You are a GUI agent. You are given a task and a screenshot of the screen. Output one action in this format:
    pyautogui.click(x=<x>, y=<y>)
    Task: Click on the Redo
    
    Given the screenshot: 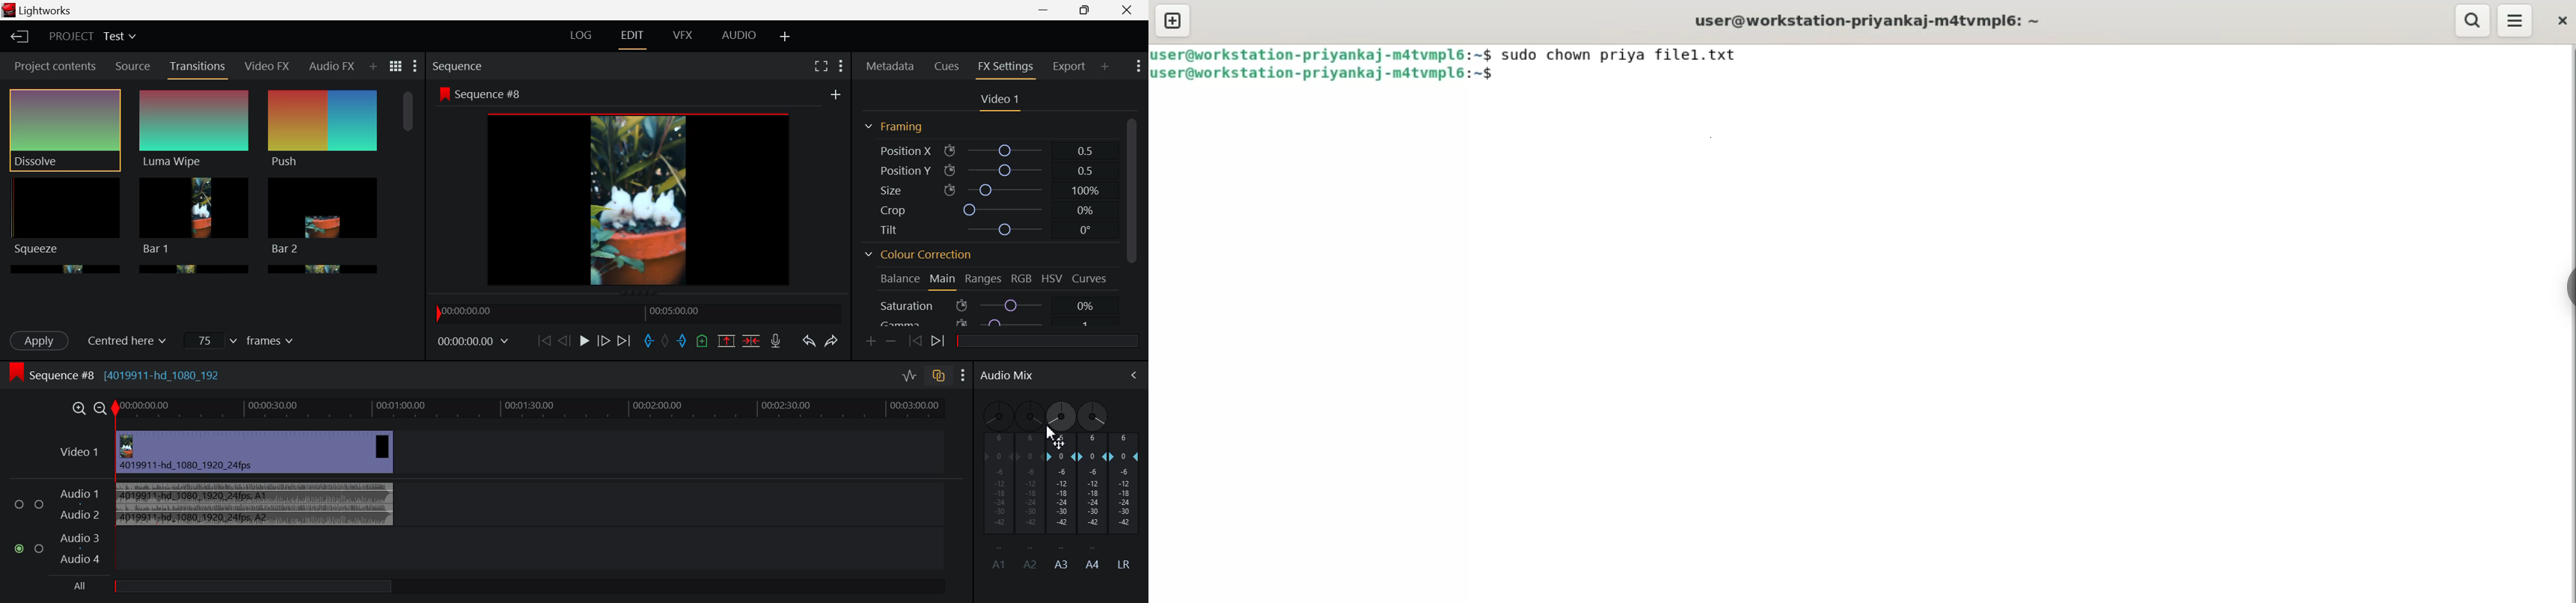 What is the action you would take?
    pyautogui.click(x=833, y=342)
    